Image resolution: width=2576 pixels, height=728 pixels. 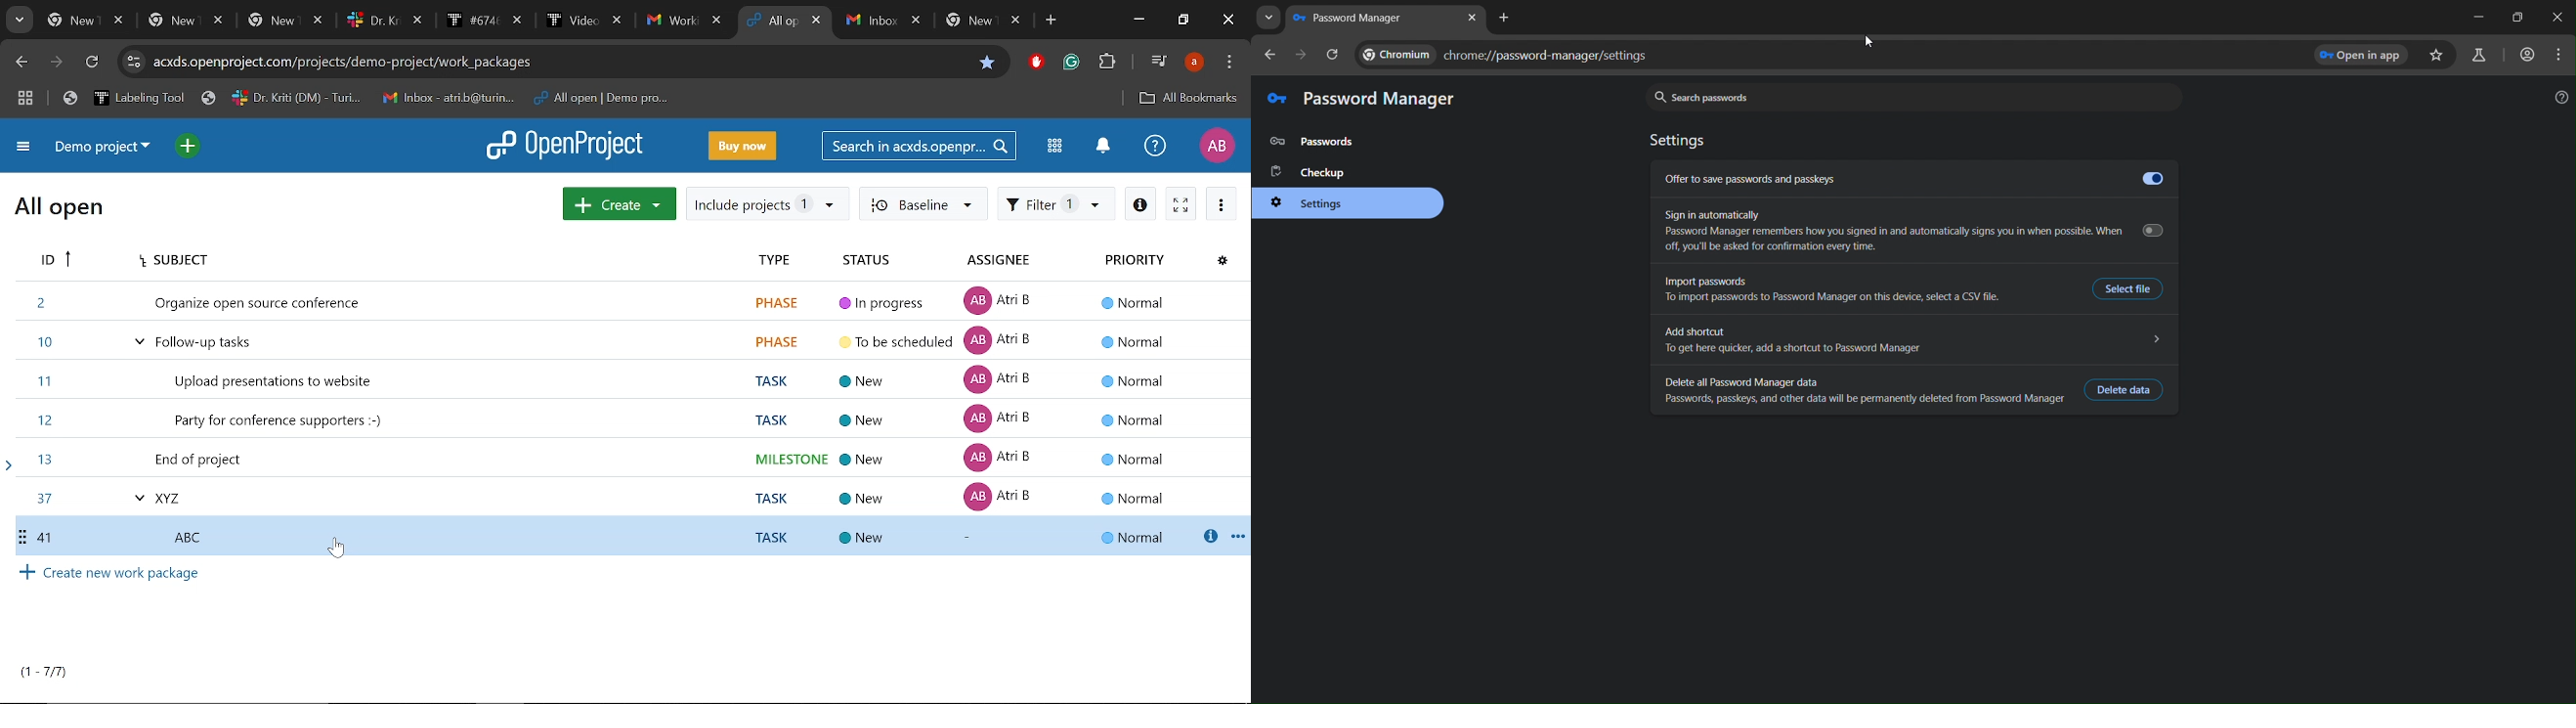 What do you see at coordinates (1268, 18) in the screenshot?
I see `search tabs` at bounding box center [1268, 18].